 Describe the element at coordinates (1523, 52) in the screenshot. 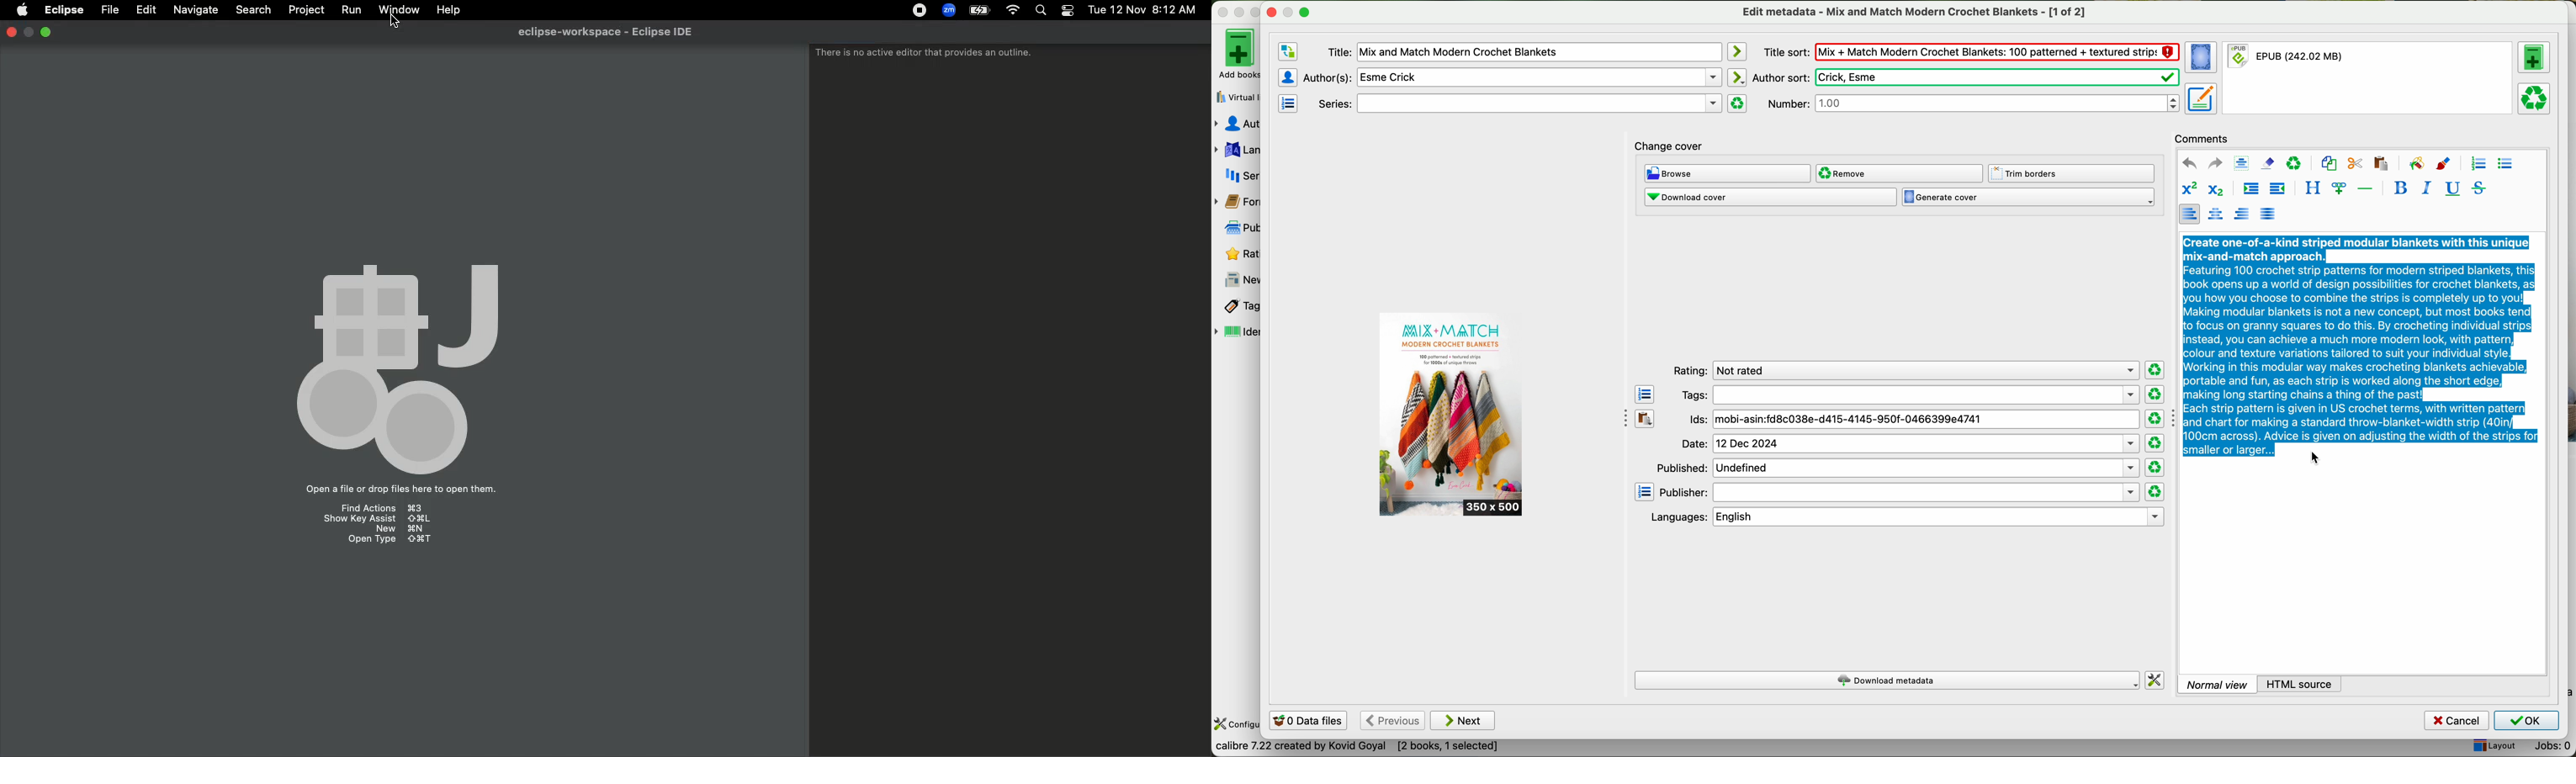

I see `title` at that location.